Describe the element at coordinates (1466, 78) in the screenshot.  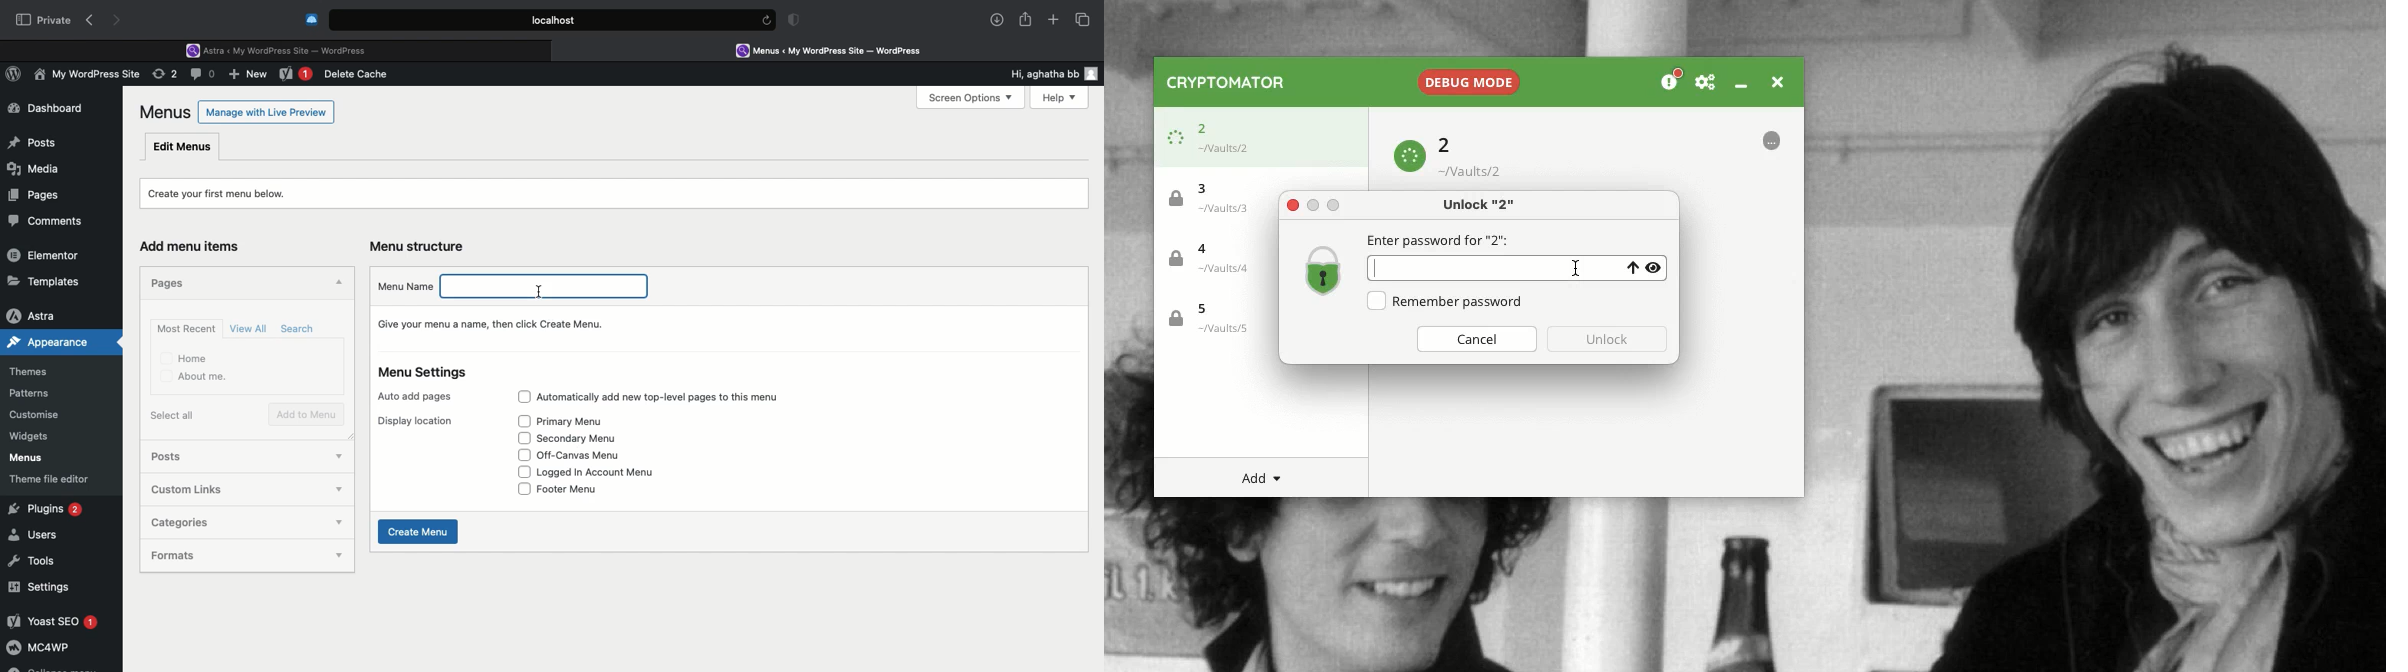
I see `Debug mode` at that location.